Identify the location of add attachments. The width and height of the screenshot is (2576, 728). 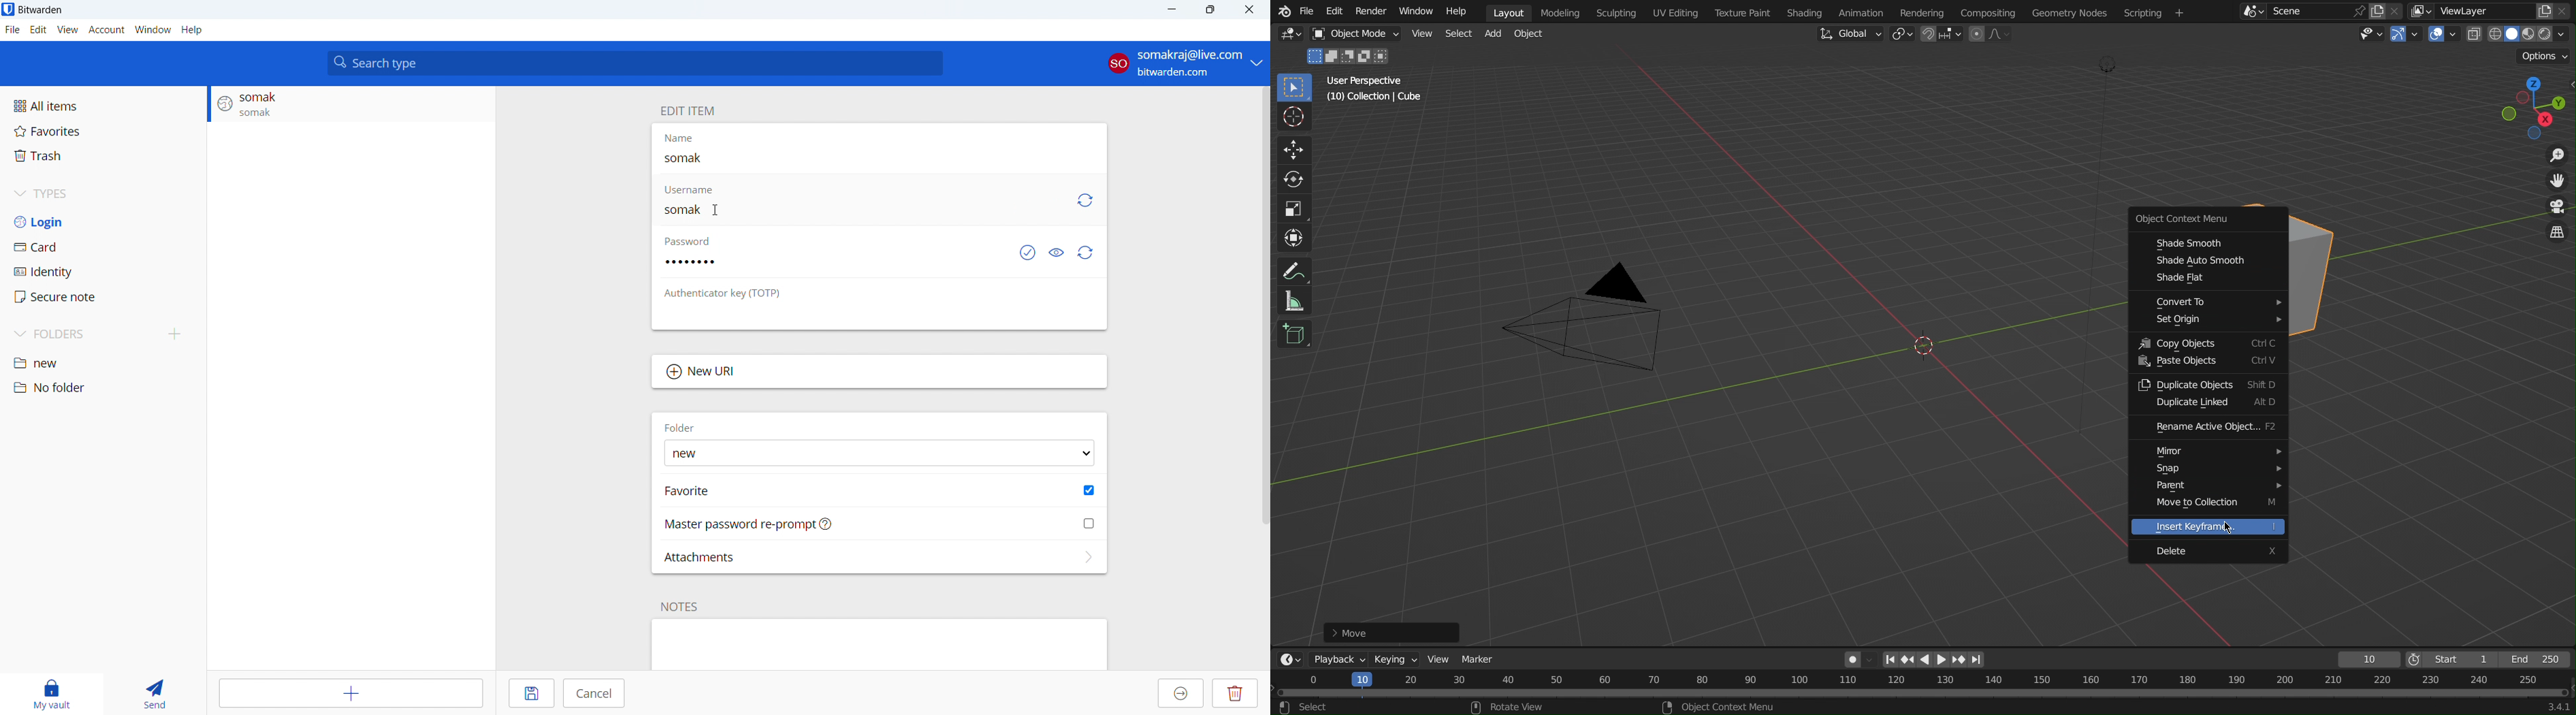
(880, 557).